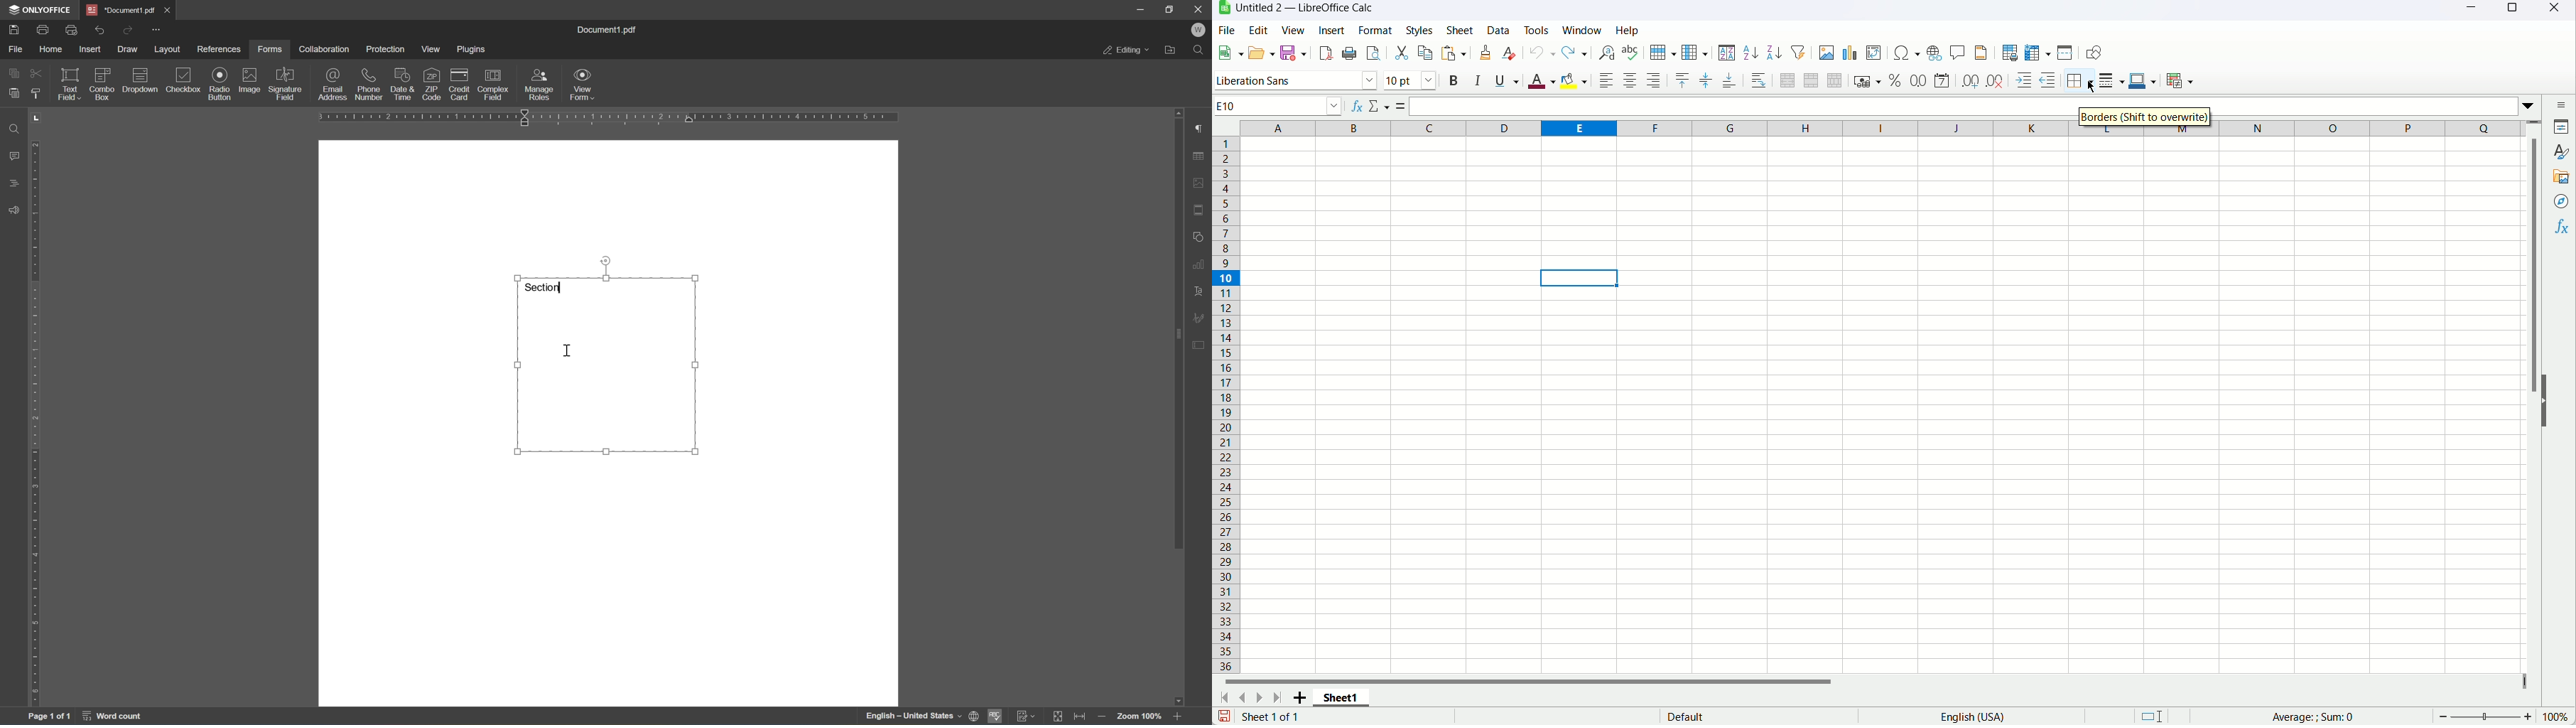  I want to click on remove decimal place, so click(1994, 81).